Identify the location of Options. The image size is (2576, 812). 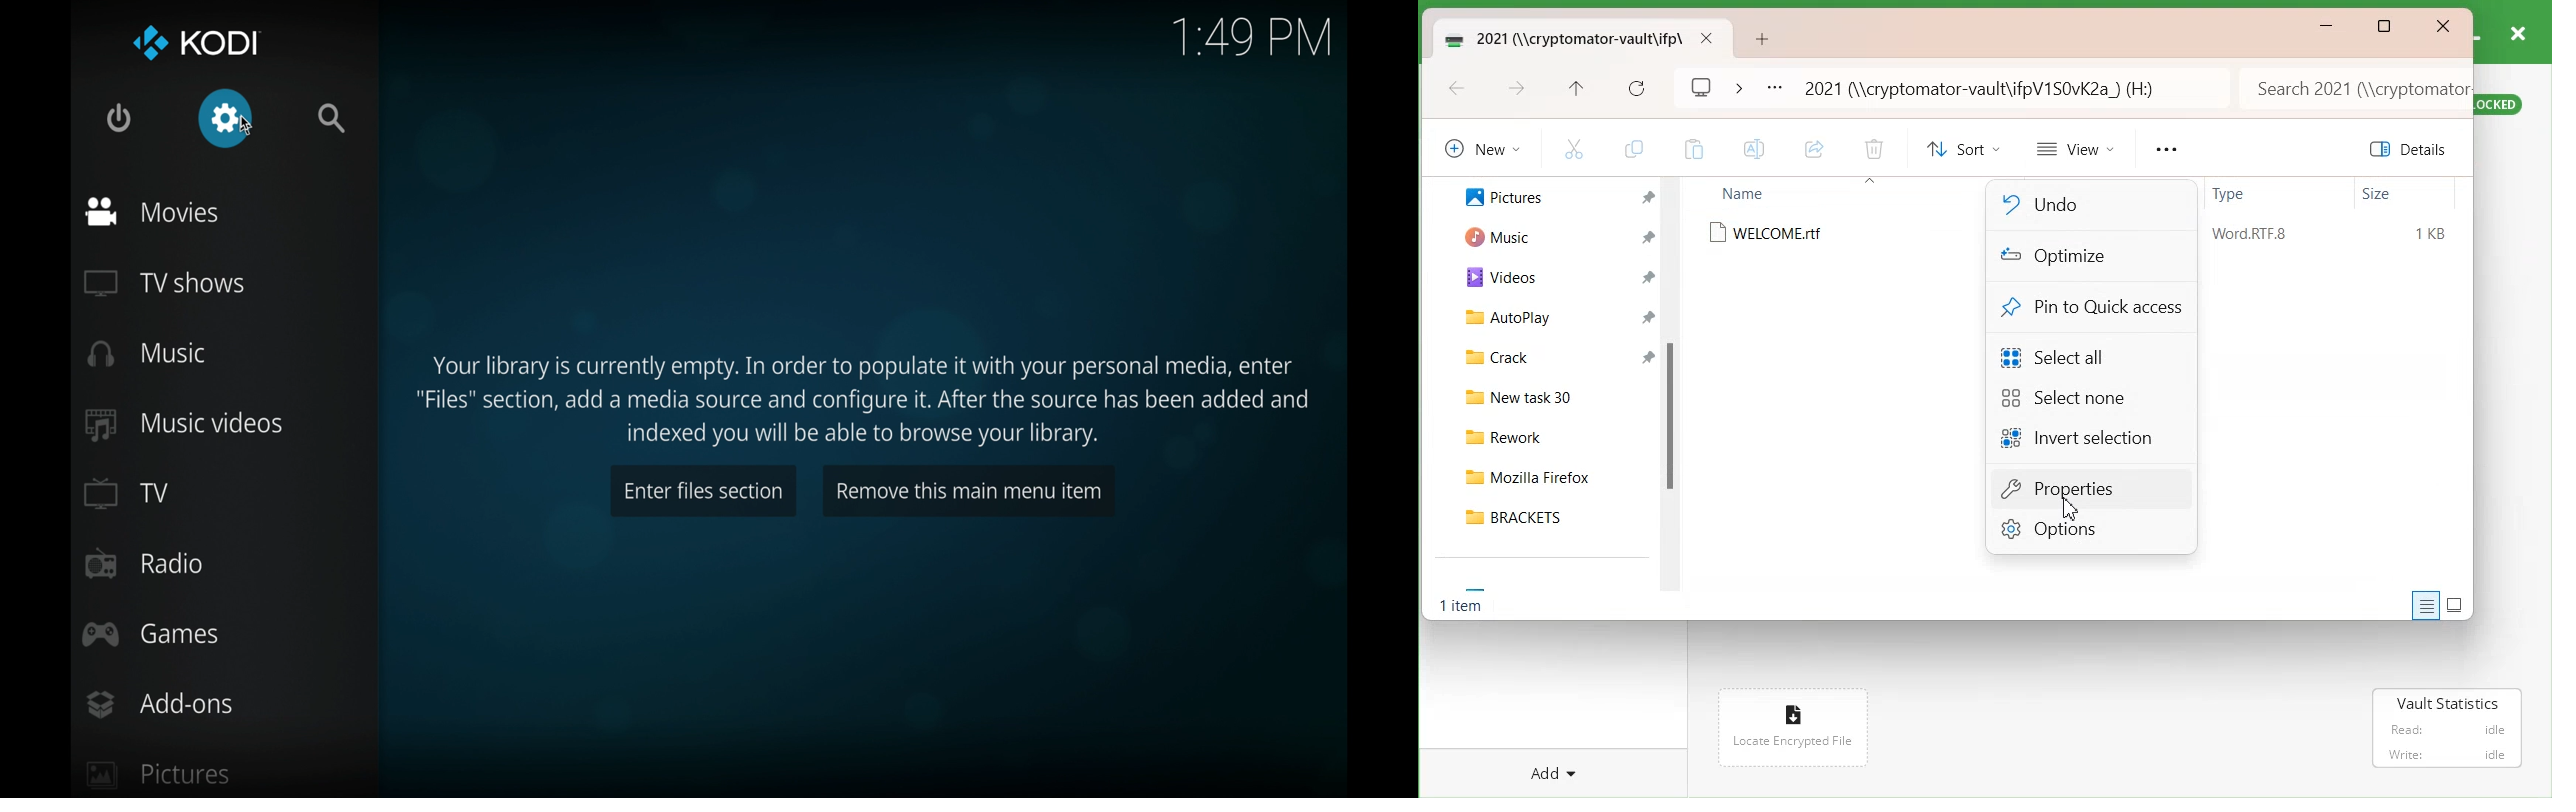
(2091, 531).